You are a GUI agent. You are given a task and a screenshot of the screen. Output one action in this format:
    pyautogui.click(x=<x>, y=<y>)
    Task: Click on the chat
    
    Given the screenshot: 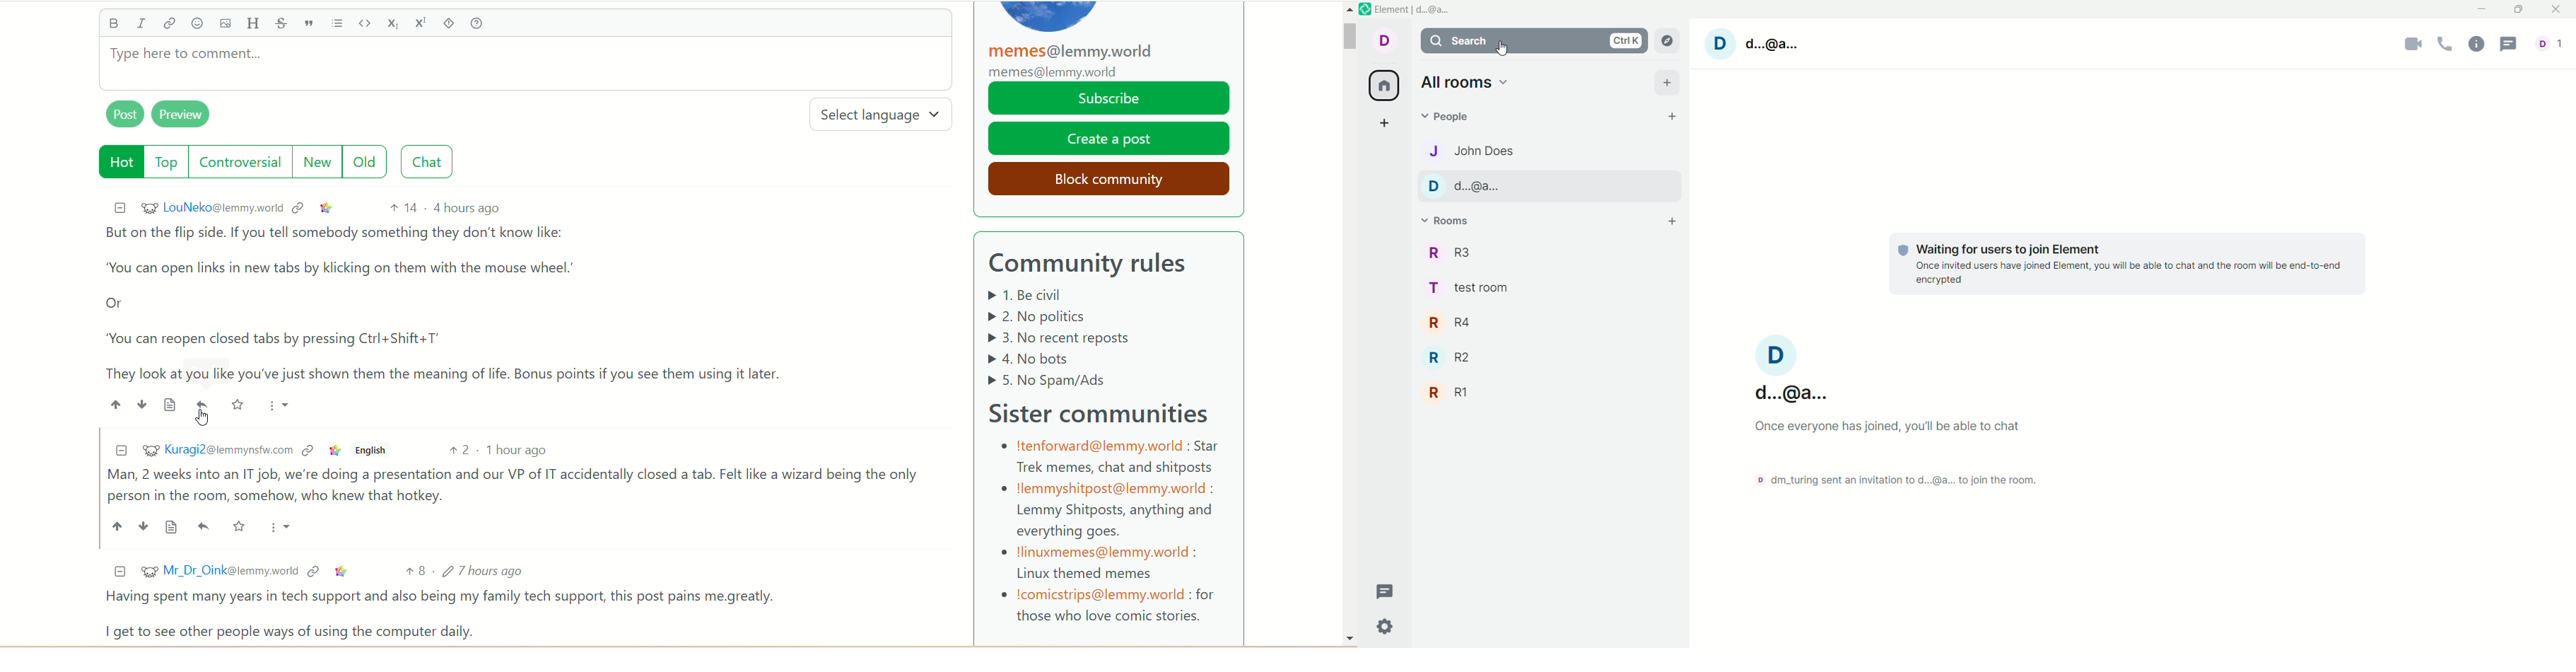 What is the action you would take?
    pyautogui.click(x=432, y=162)
    